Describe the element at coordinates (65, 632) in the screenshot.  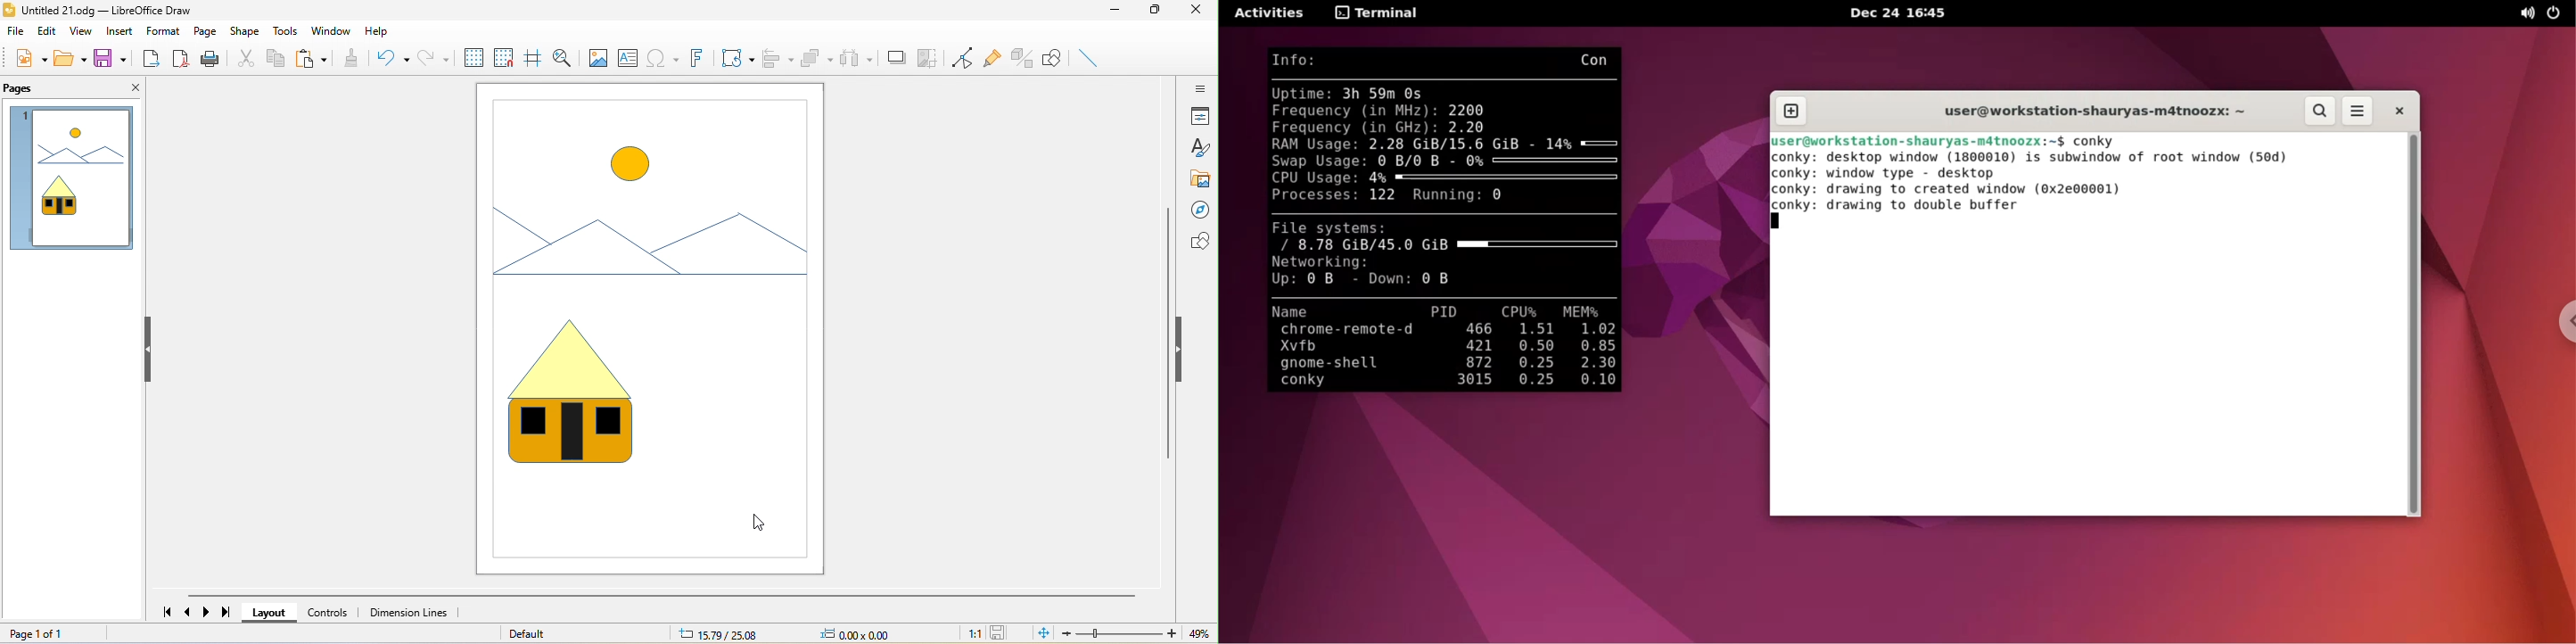
I see `page 1 of 1` at that location.